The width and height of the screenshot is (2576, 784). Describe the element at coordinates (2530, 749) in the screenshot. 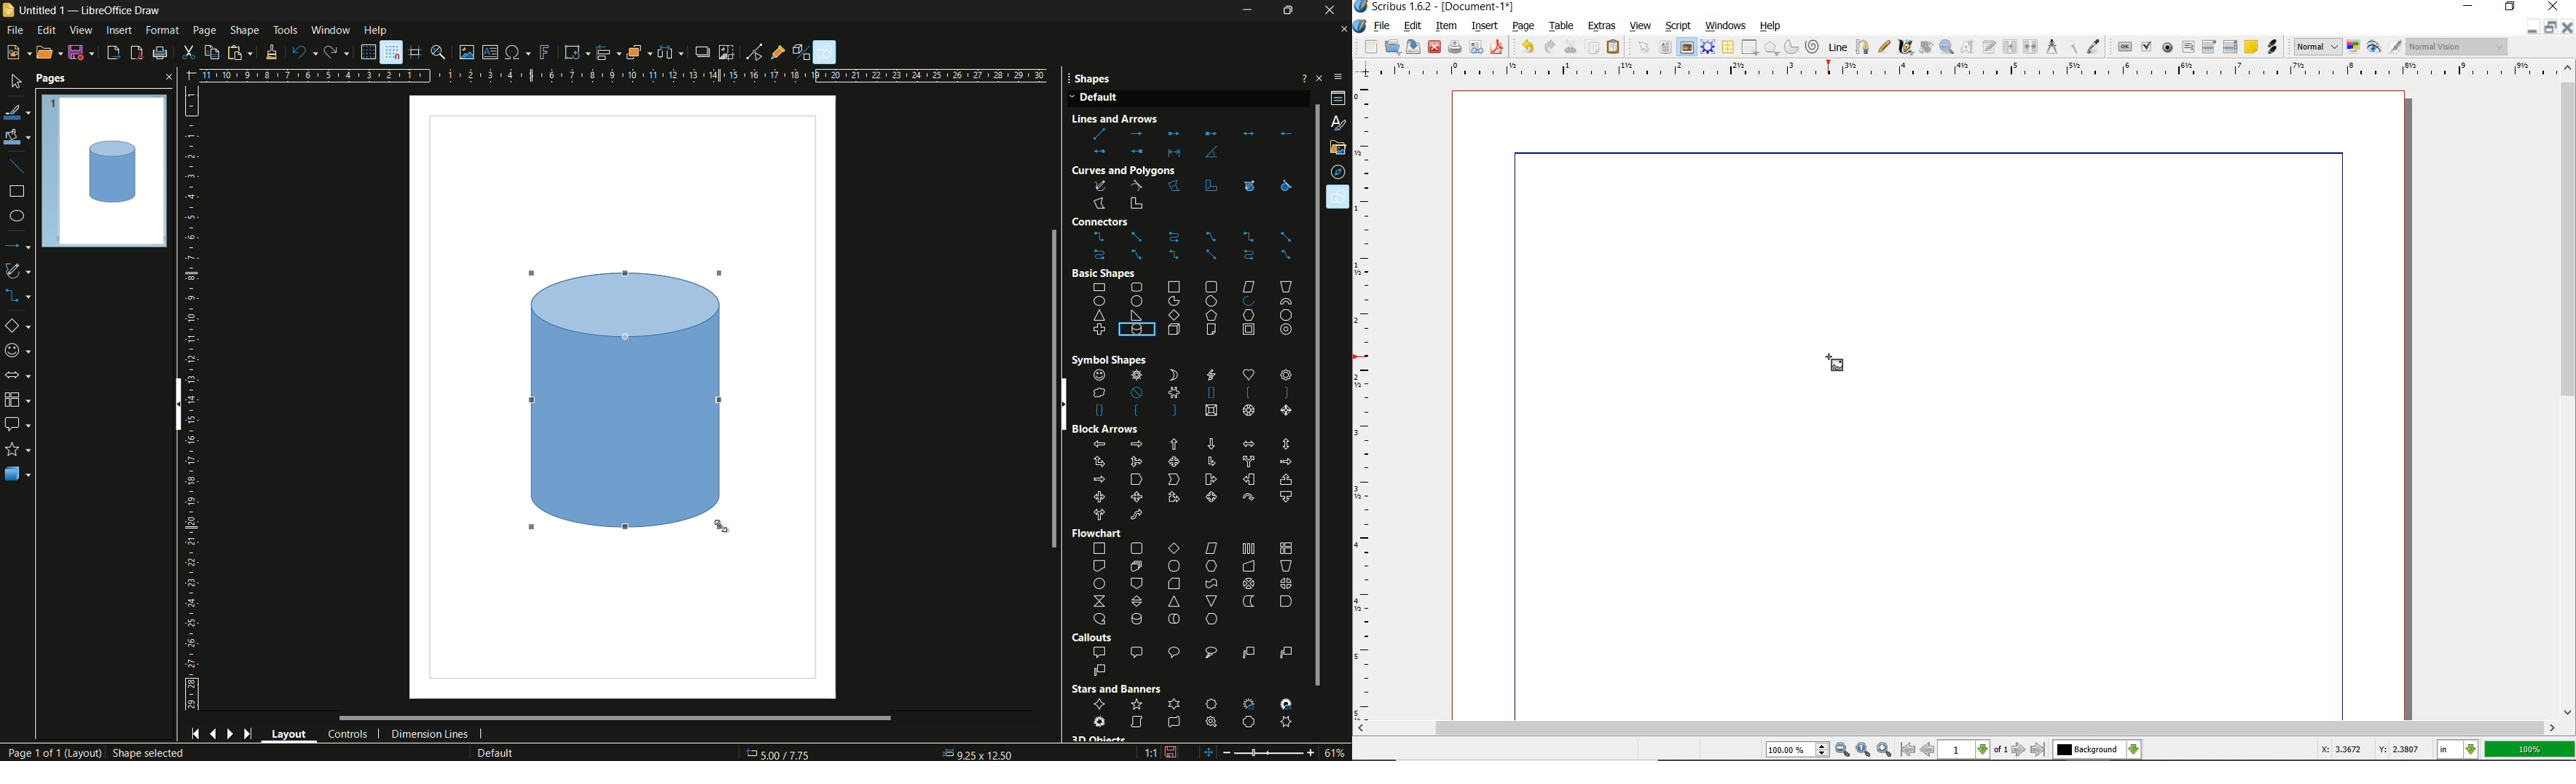

I see `zoom factor 100%` at that location.